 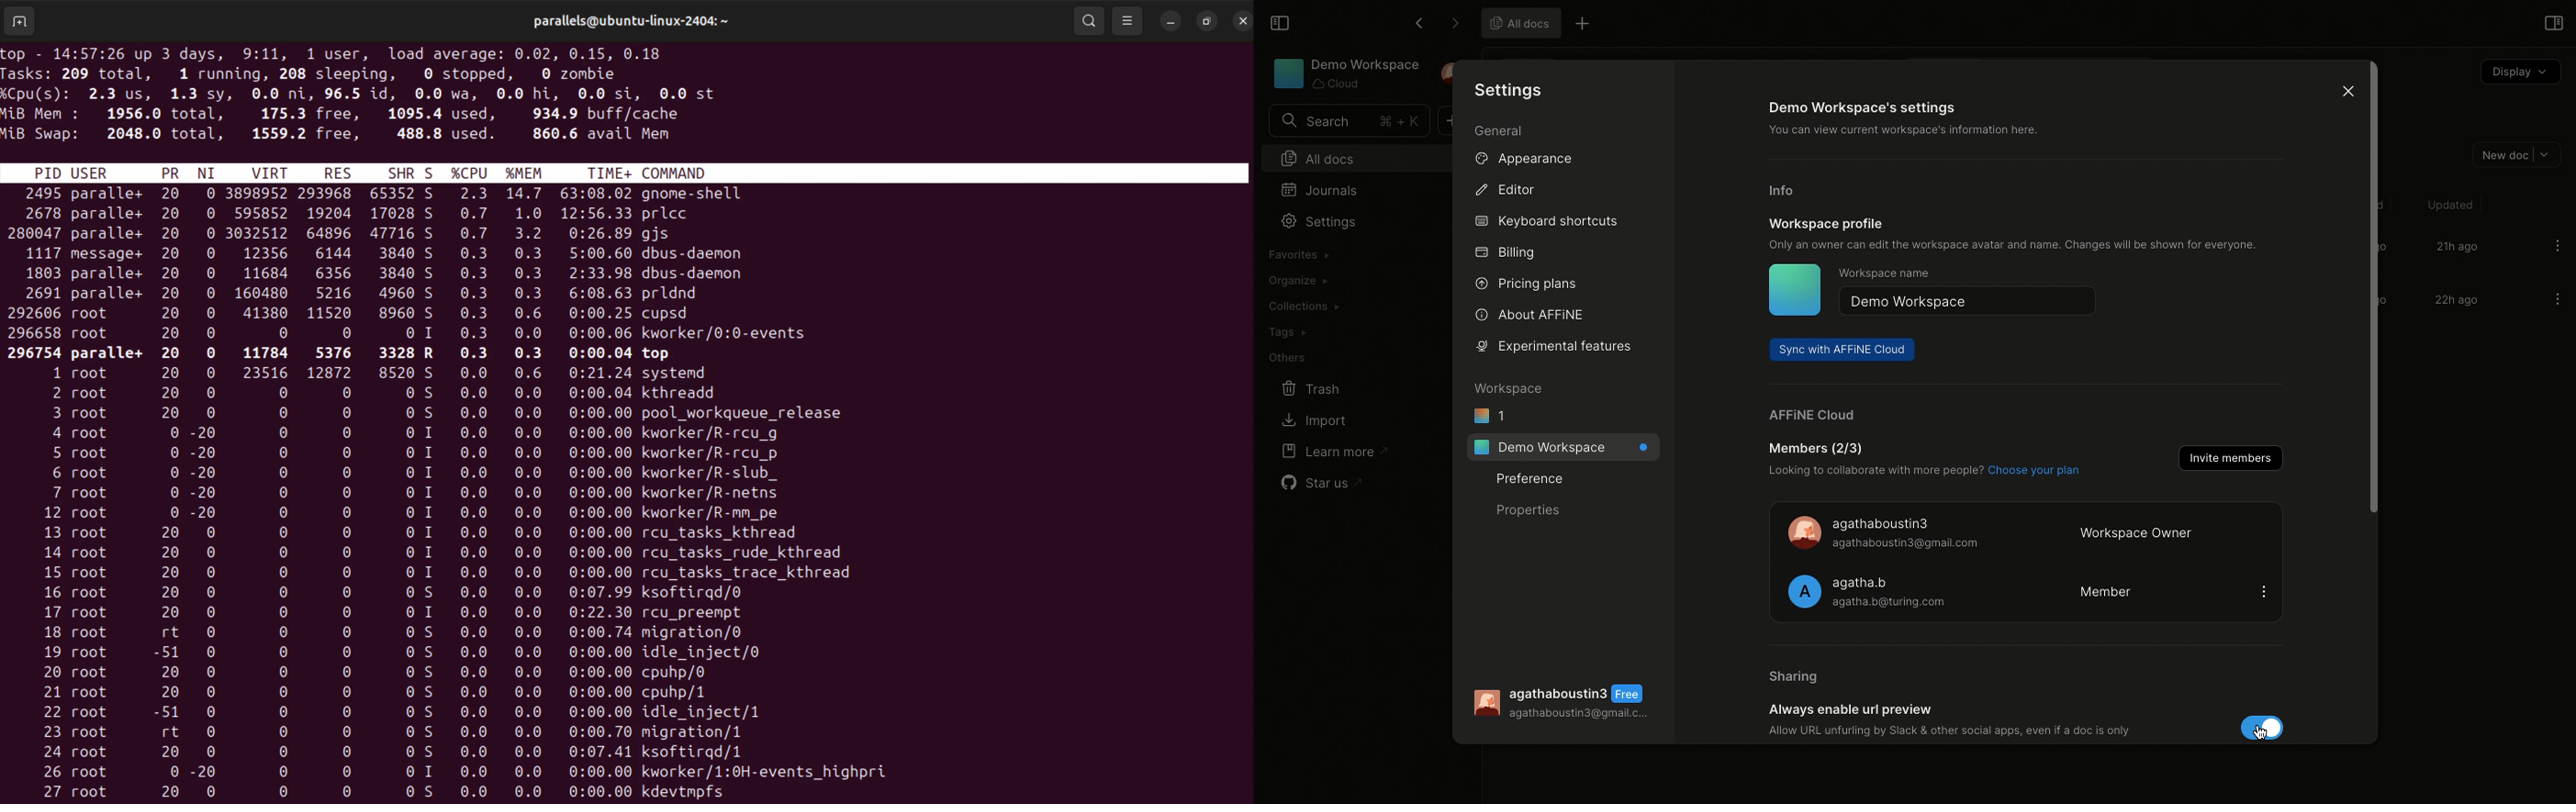 I want to click on Demo workspace, so click(x=1562, y=447).